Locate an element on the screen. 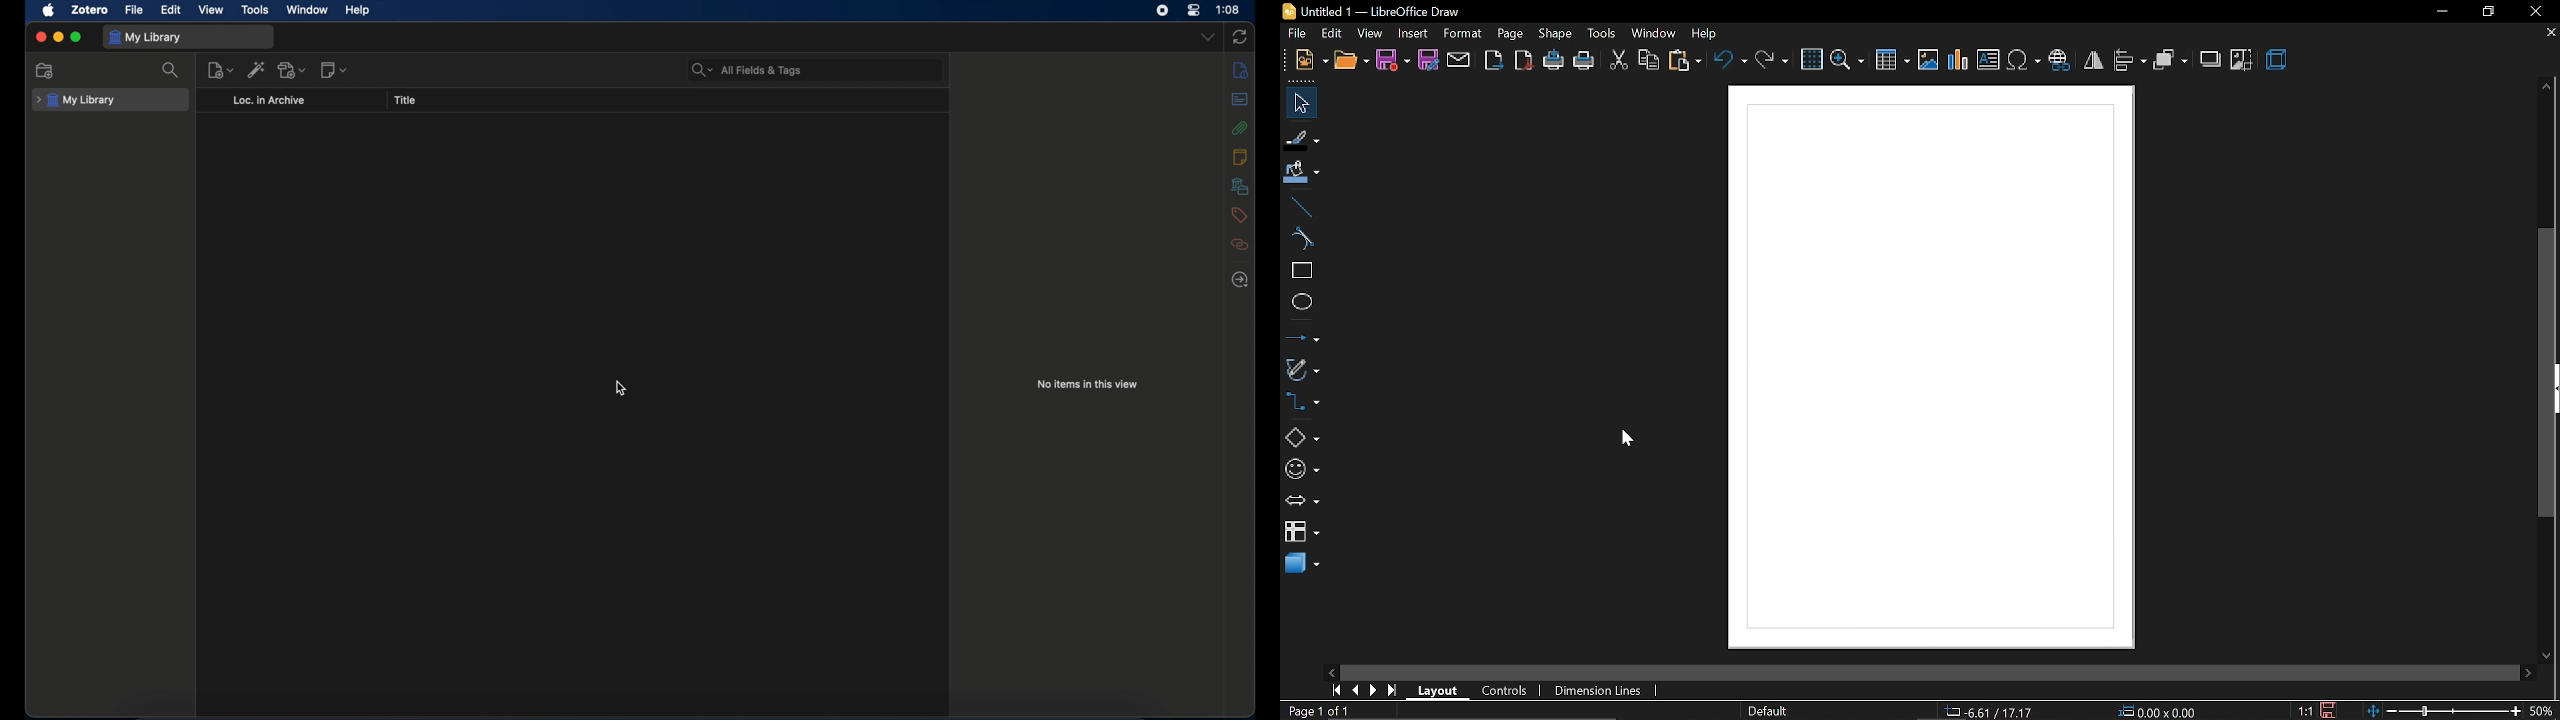 This screenshot has height=728, width=2576. abstract is located at coordinates (1240, 99).